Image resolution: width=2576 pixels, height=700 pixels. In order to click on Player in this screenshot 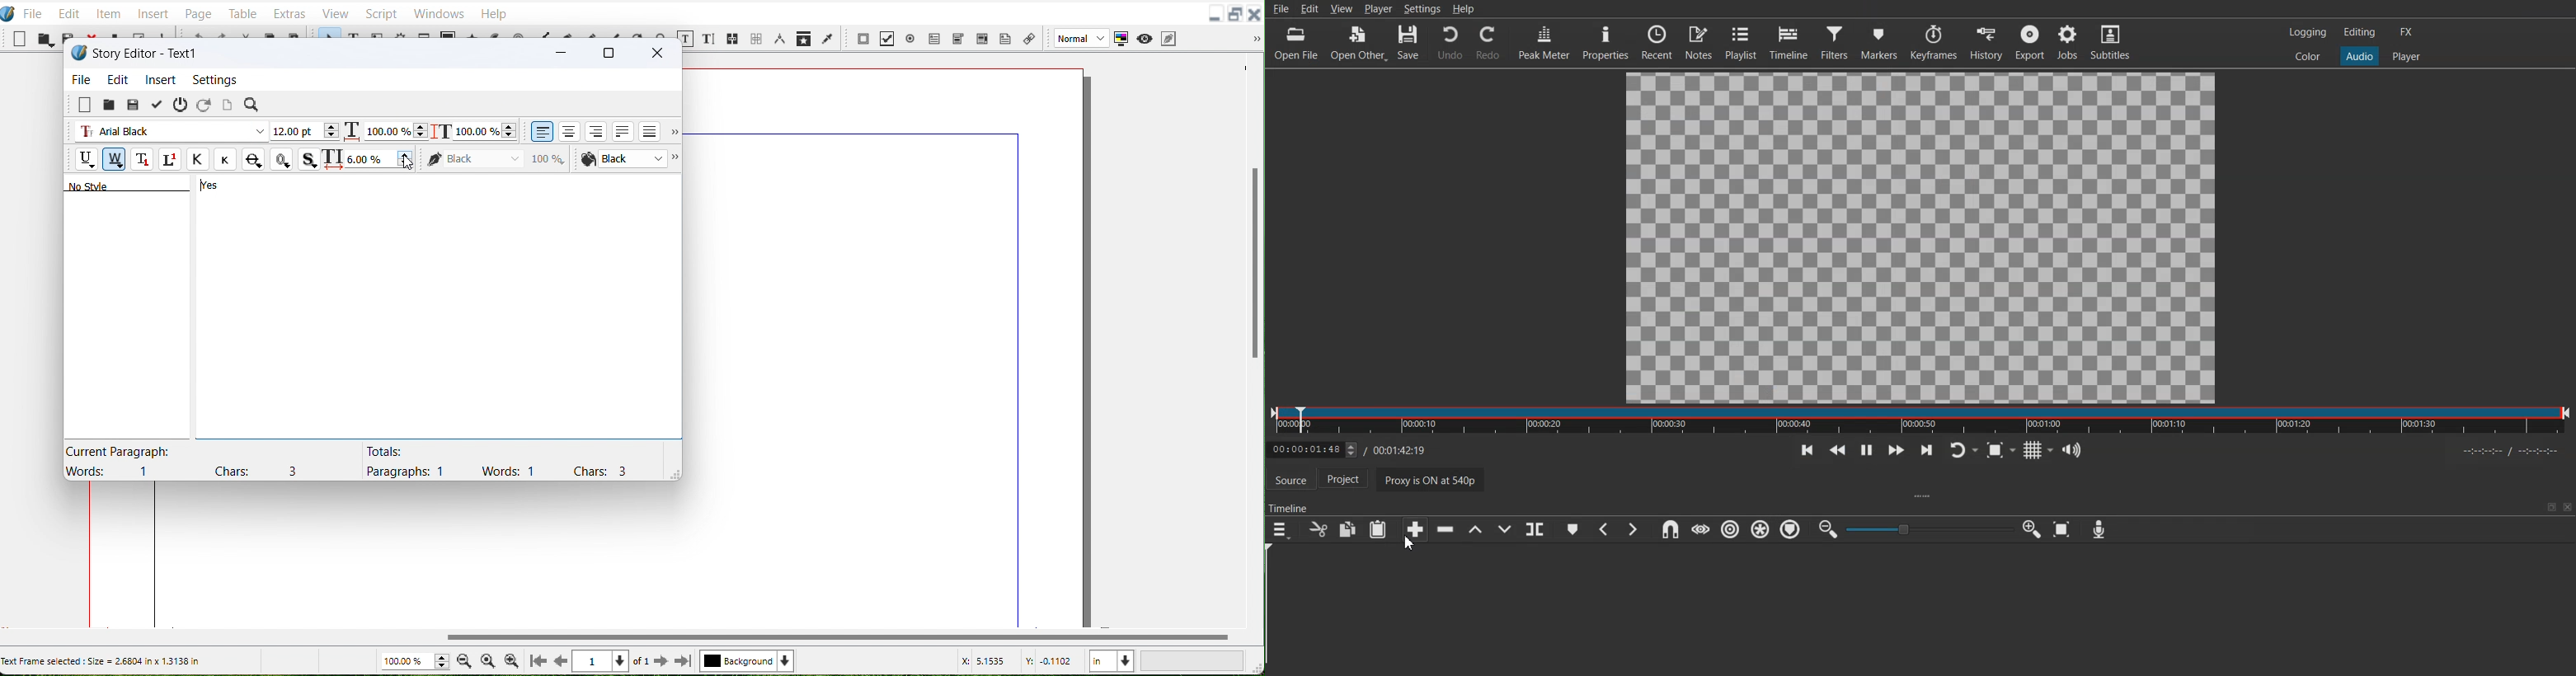, I will do `click(1378, 8)`.